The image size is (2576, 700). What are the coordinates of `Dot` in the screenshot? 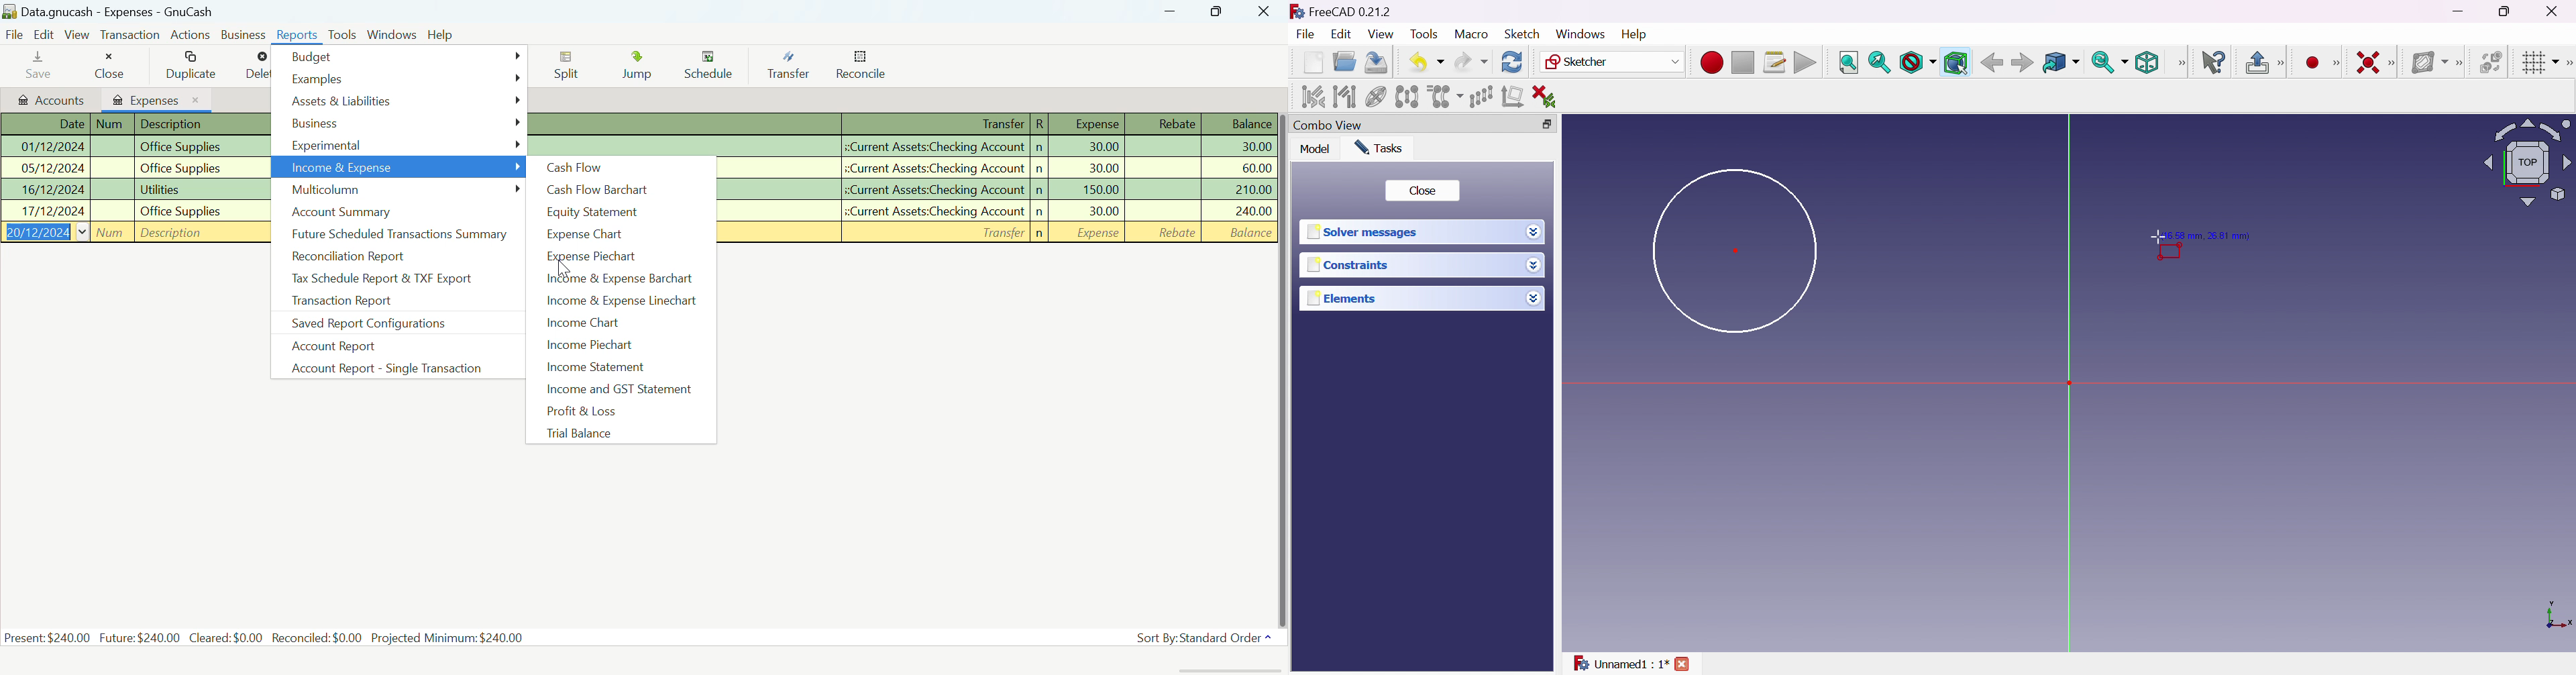 It's located at (1737, 250).